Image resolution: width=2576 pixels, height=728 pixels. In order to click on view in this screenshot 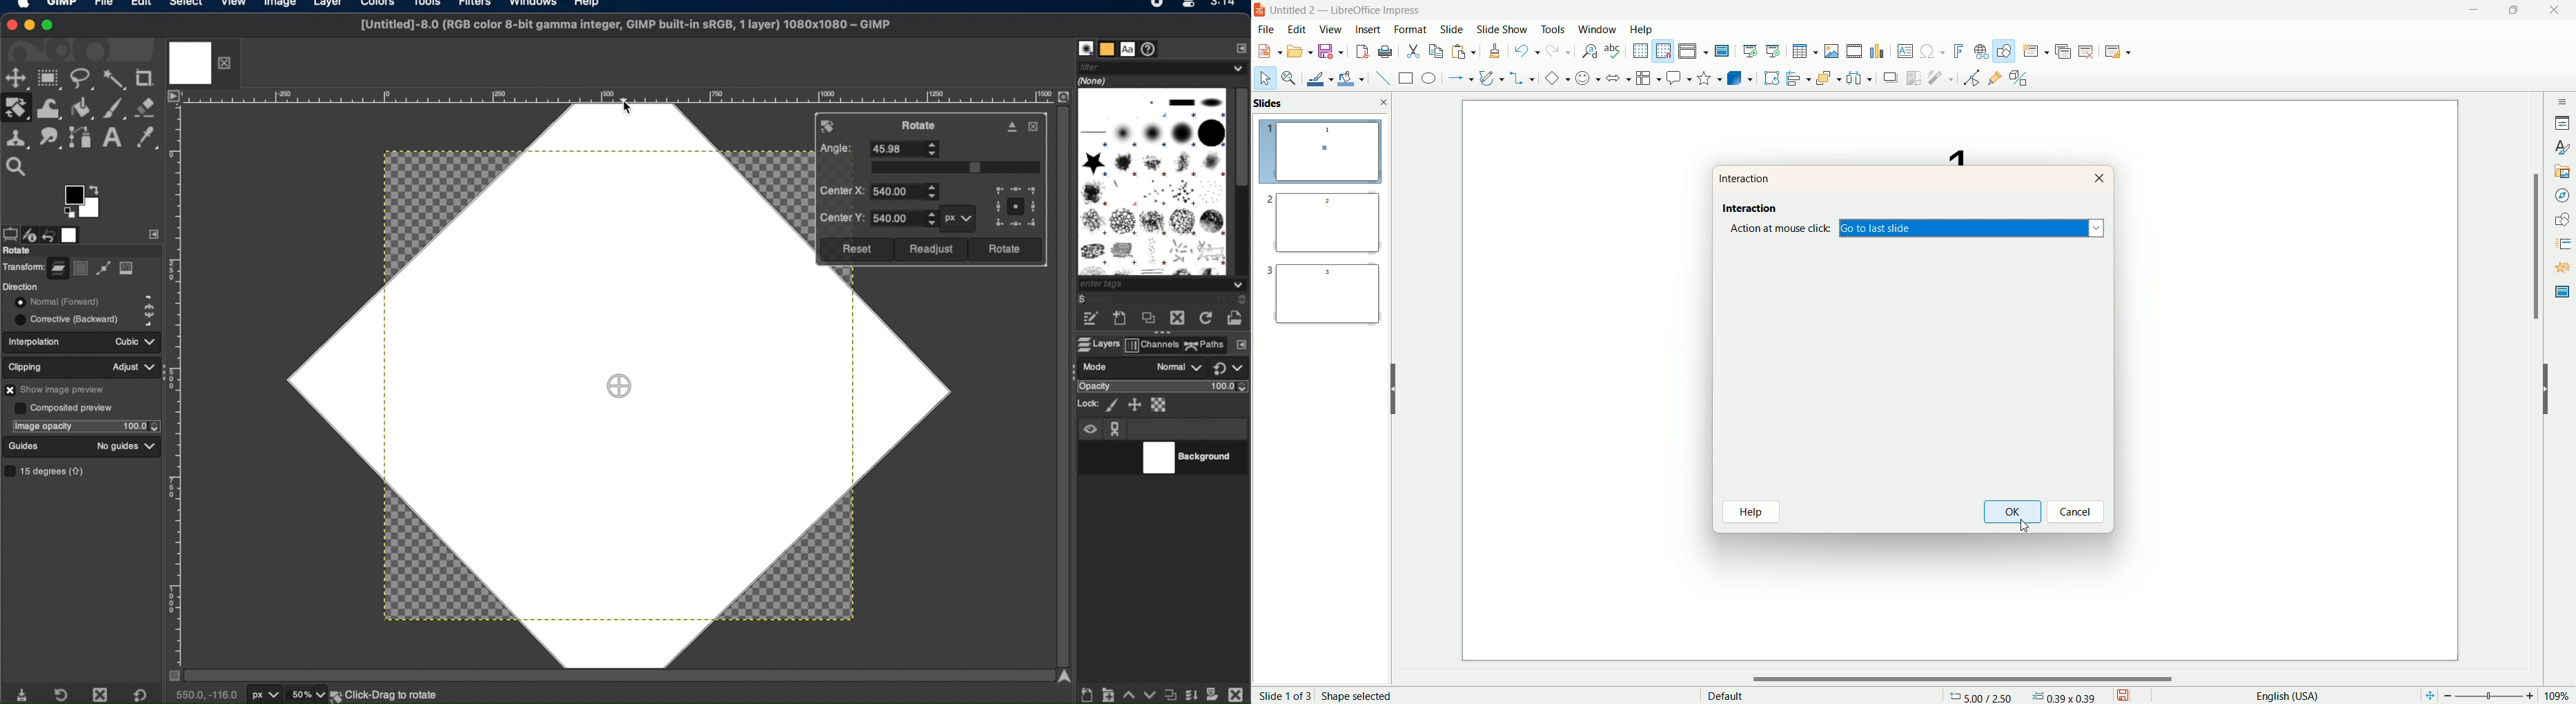, I will do `click(234, 5)`.